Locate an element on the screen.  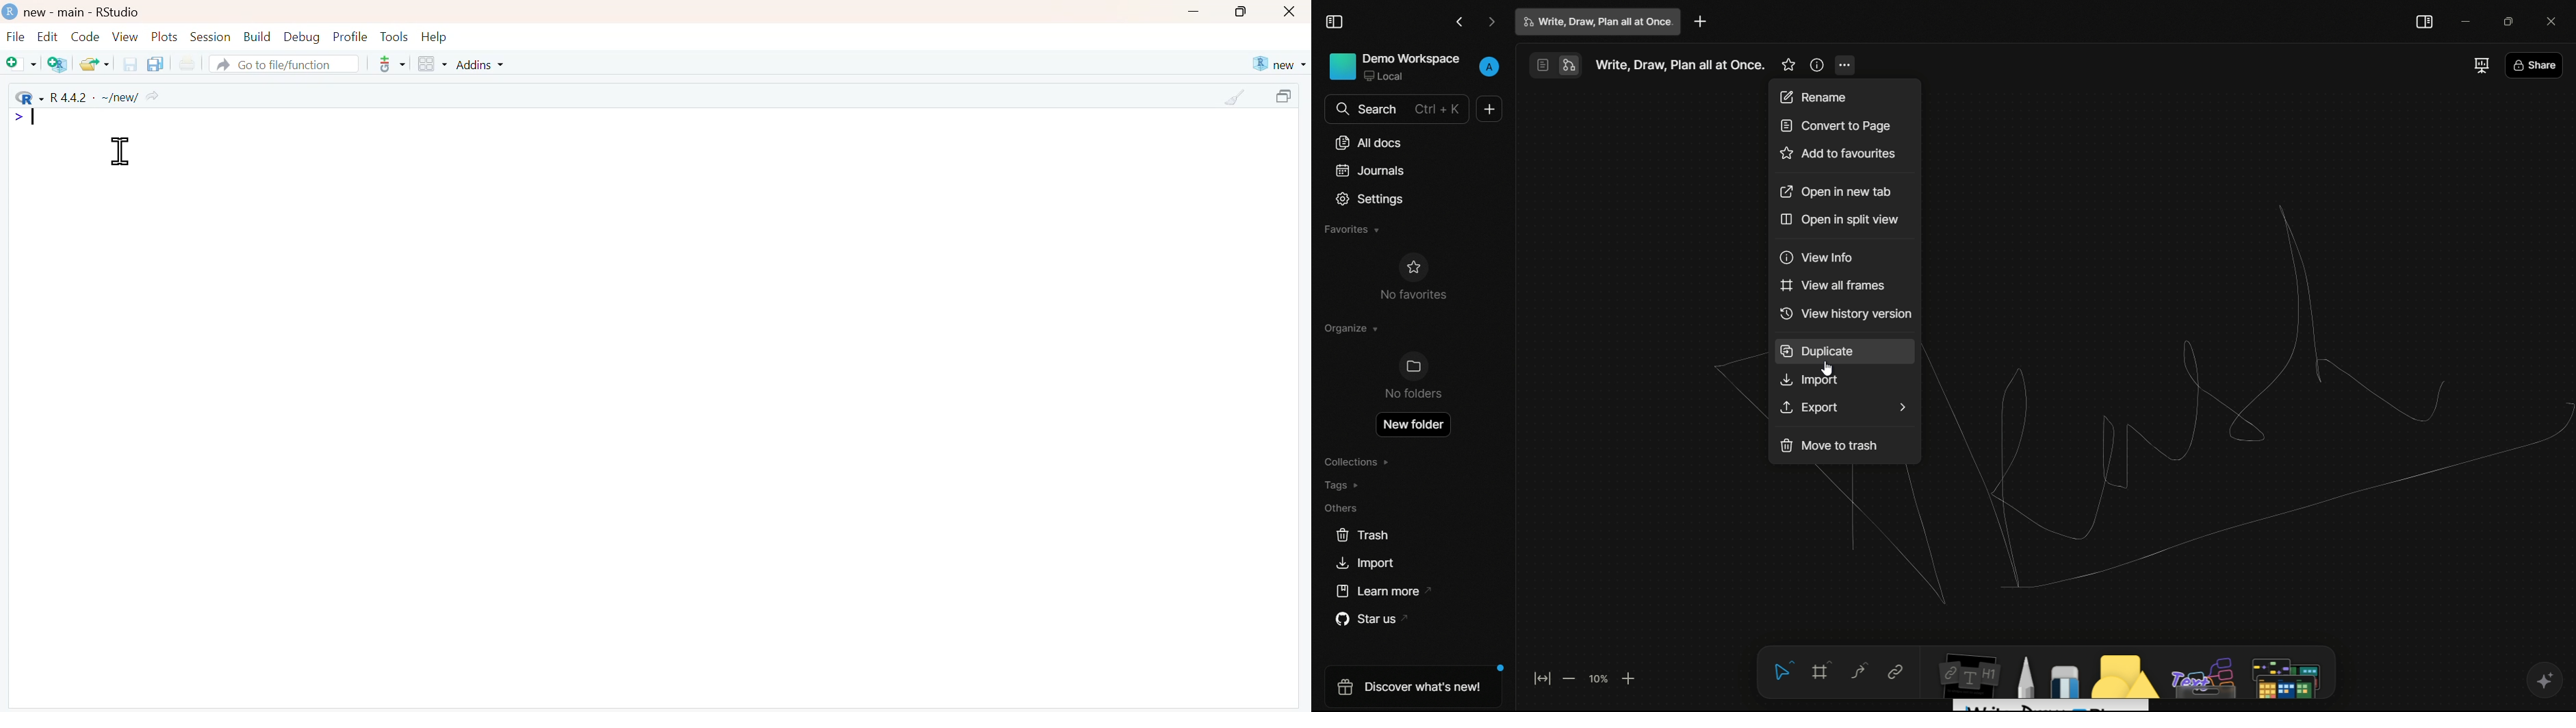
view history version is located at coordinates (1846, 314).